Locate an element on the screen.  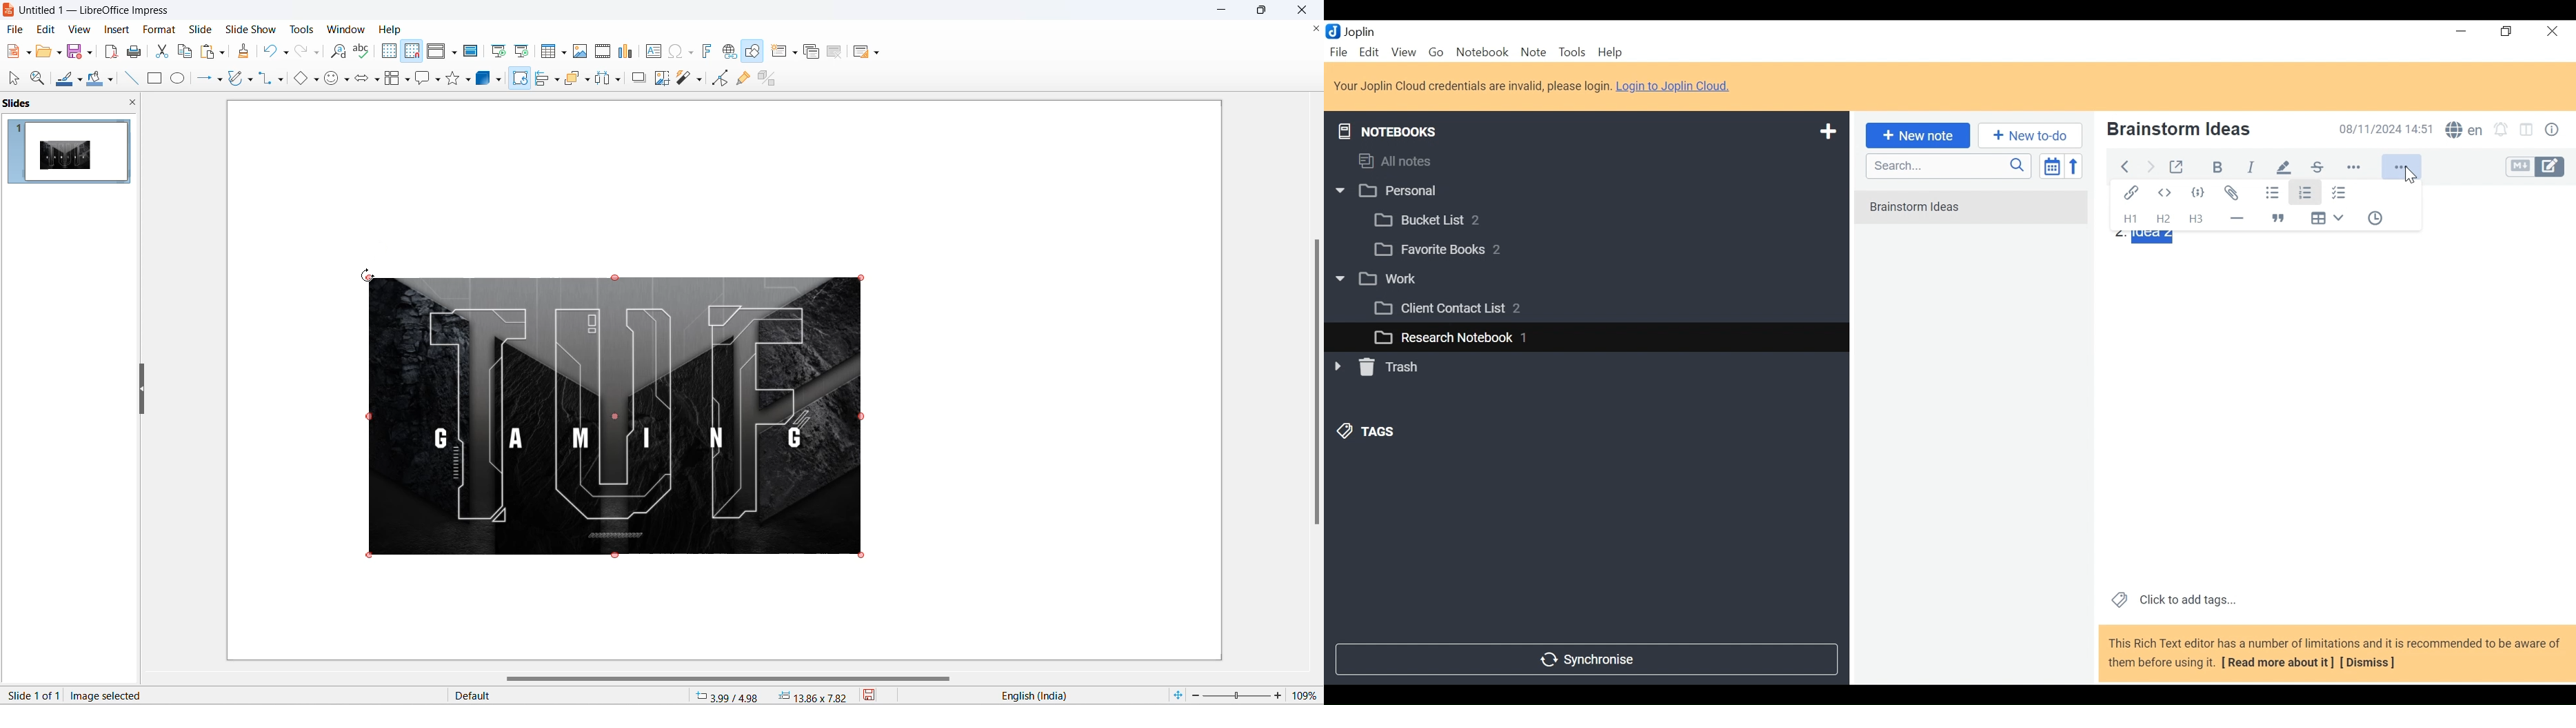
paste is located at coordinates (209, 52).